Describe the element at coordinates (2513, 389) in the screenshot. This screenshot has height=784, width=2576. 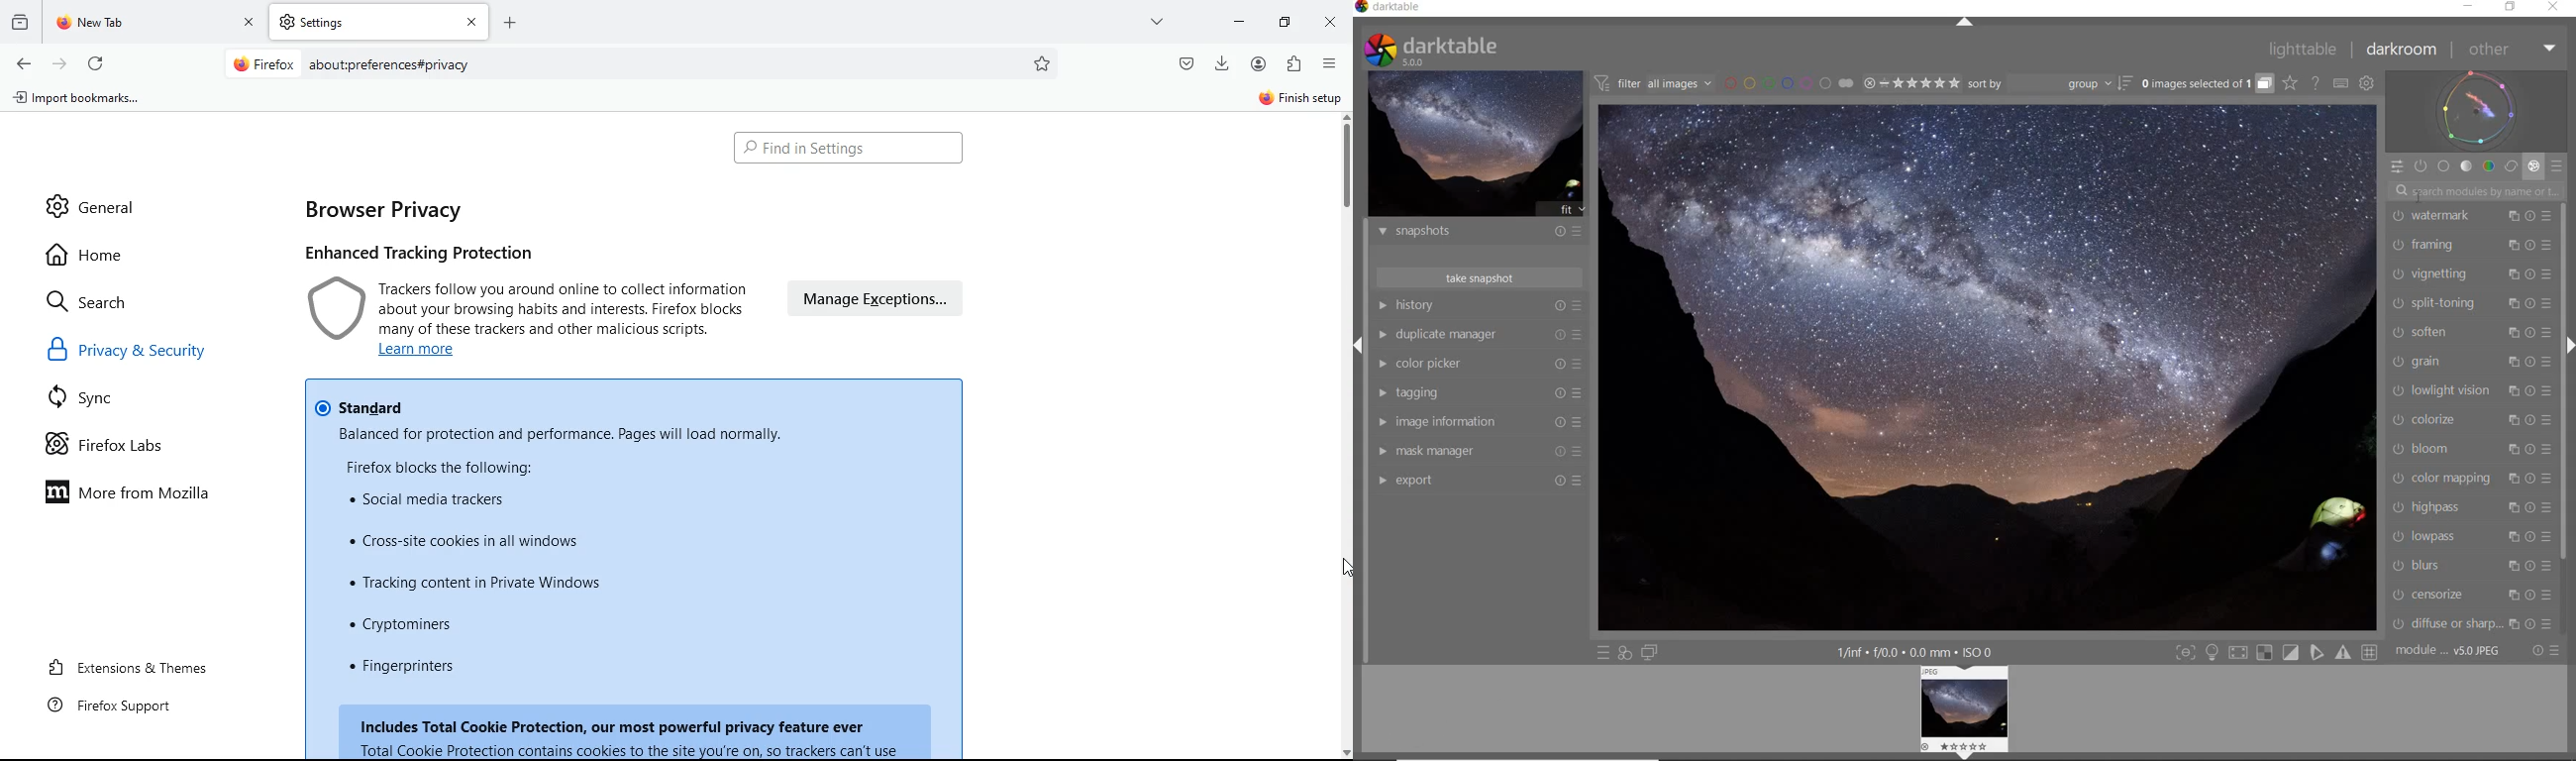
I see `multiple instance actions` at that location.